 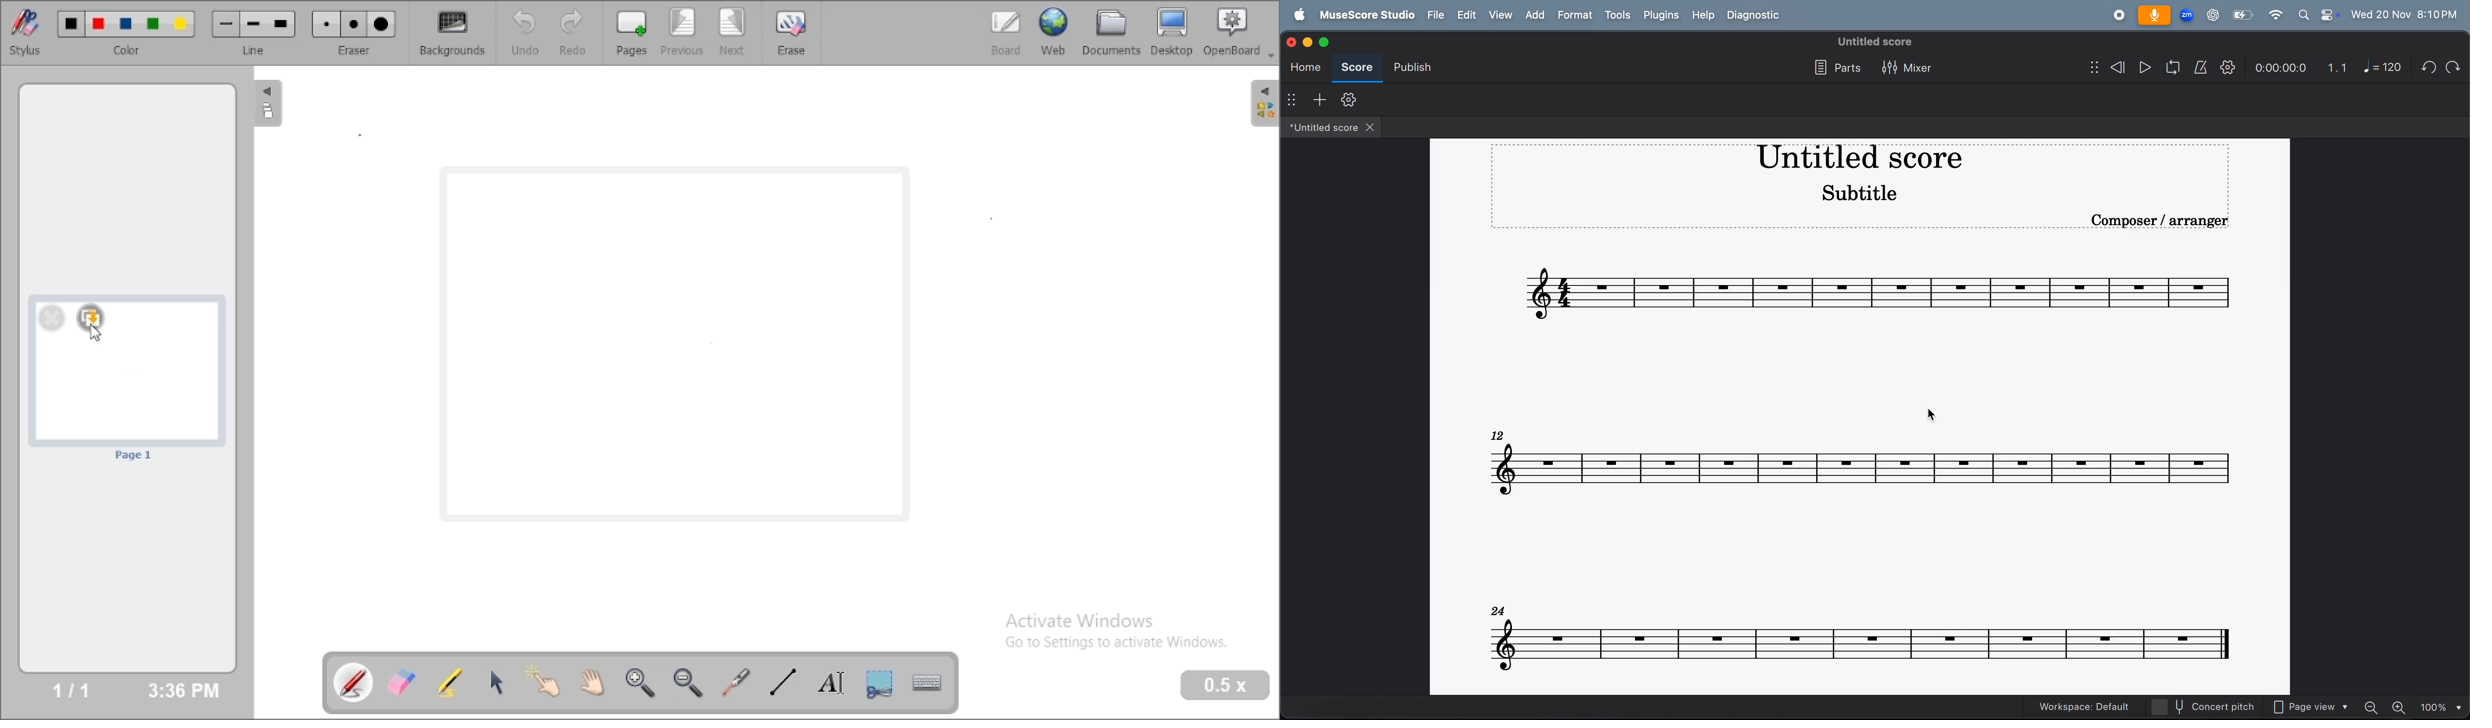 I want to click on musescore studio, so click(x=1363, y=15).